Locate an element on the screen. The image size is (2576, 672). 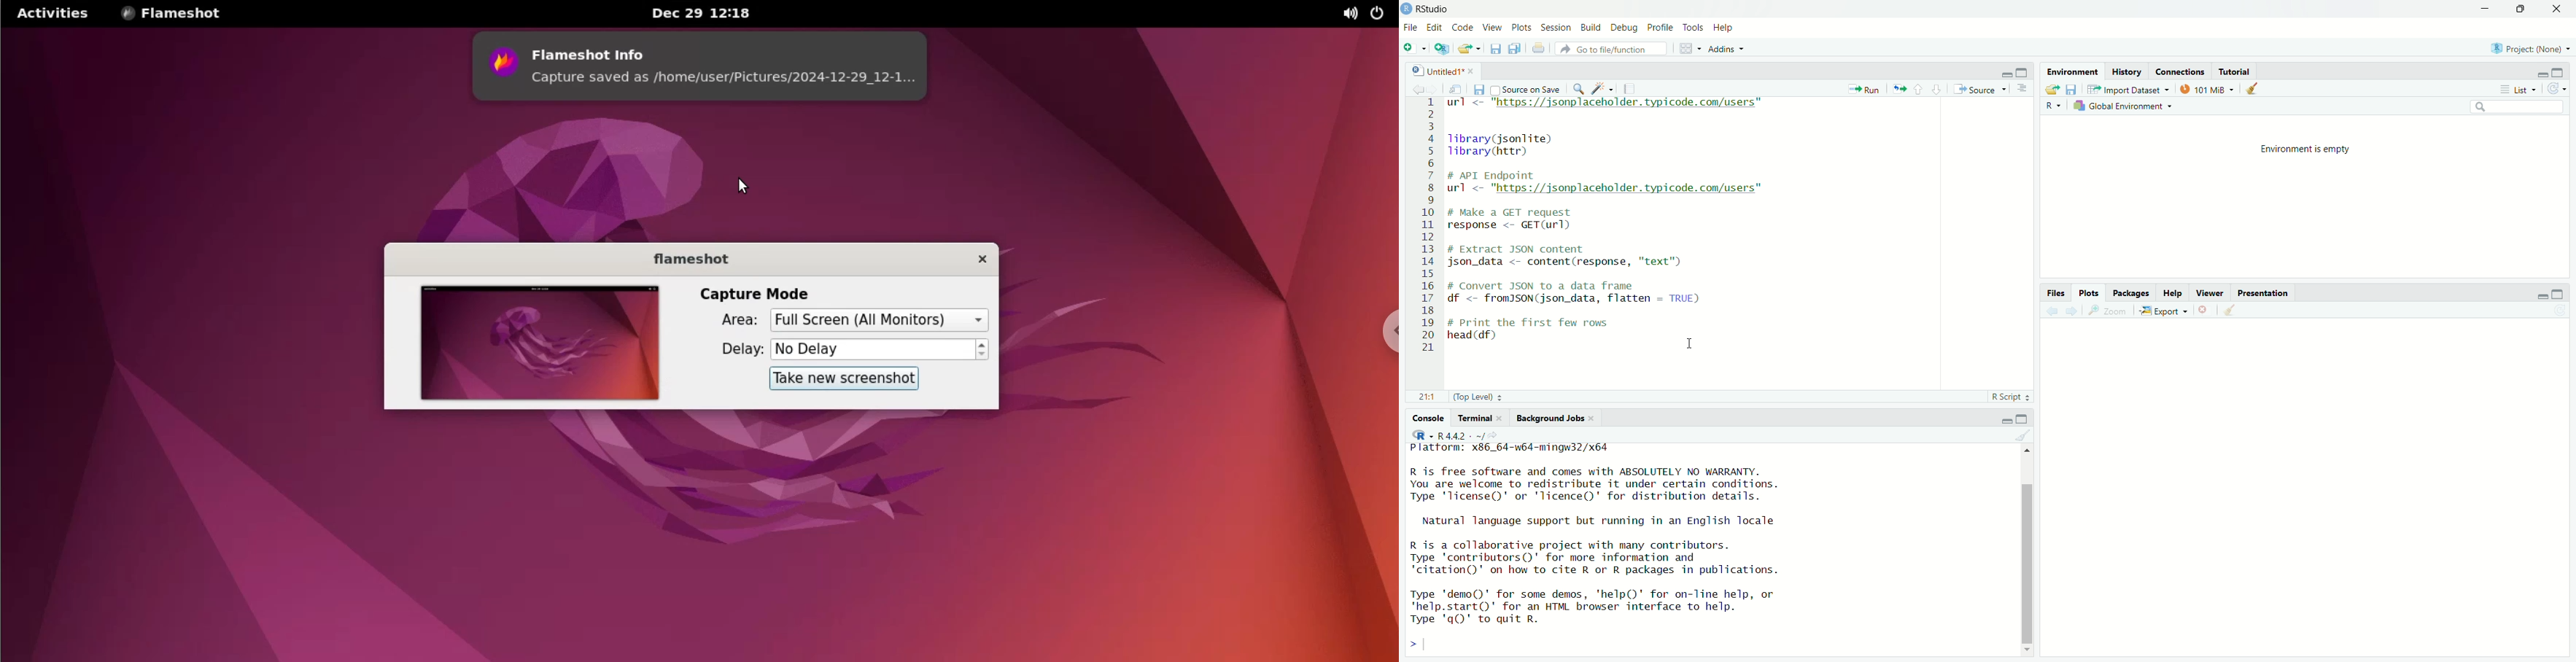
# Convert JSON to a data frame
df <- fromJSON(json_data, flatten = TRUE) is located at coordinates (1577, 293).